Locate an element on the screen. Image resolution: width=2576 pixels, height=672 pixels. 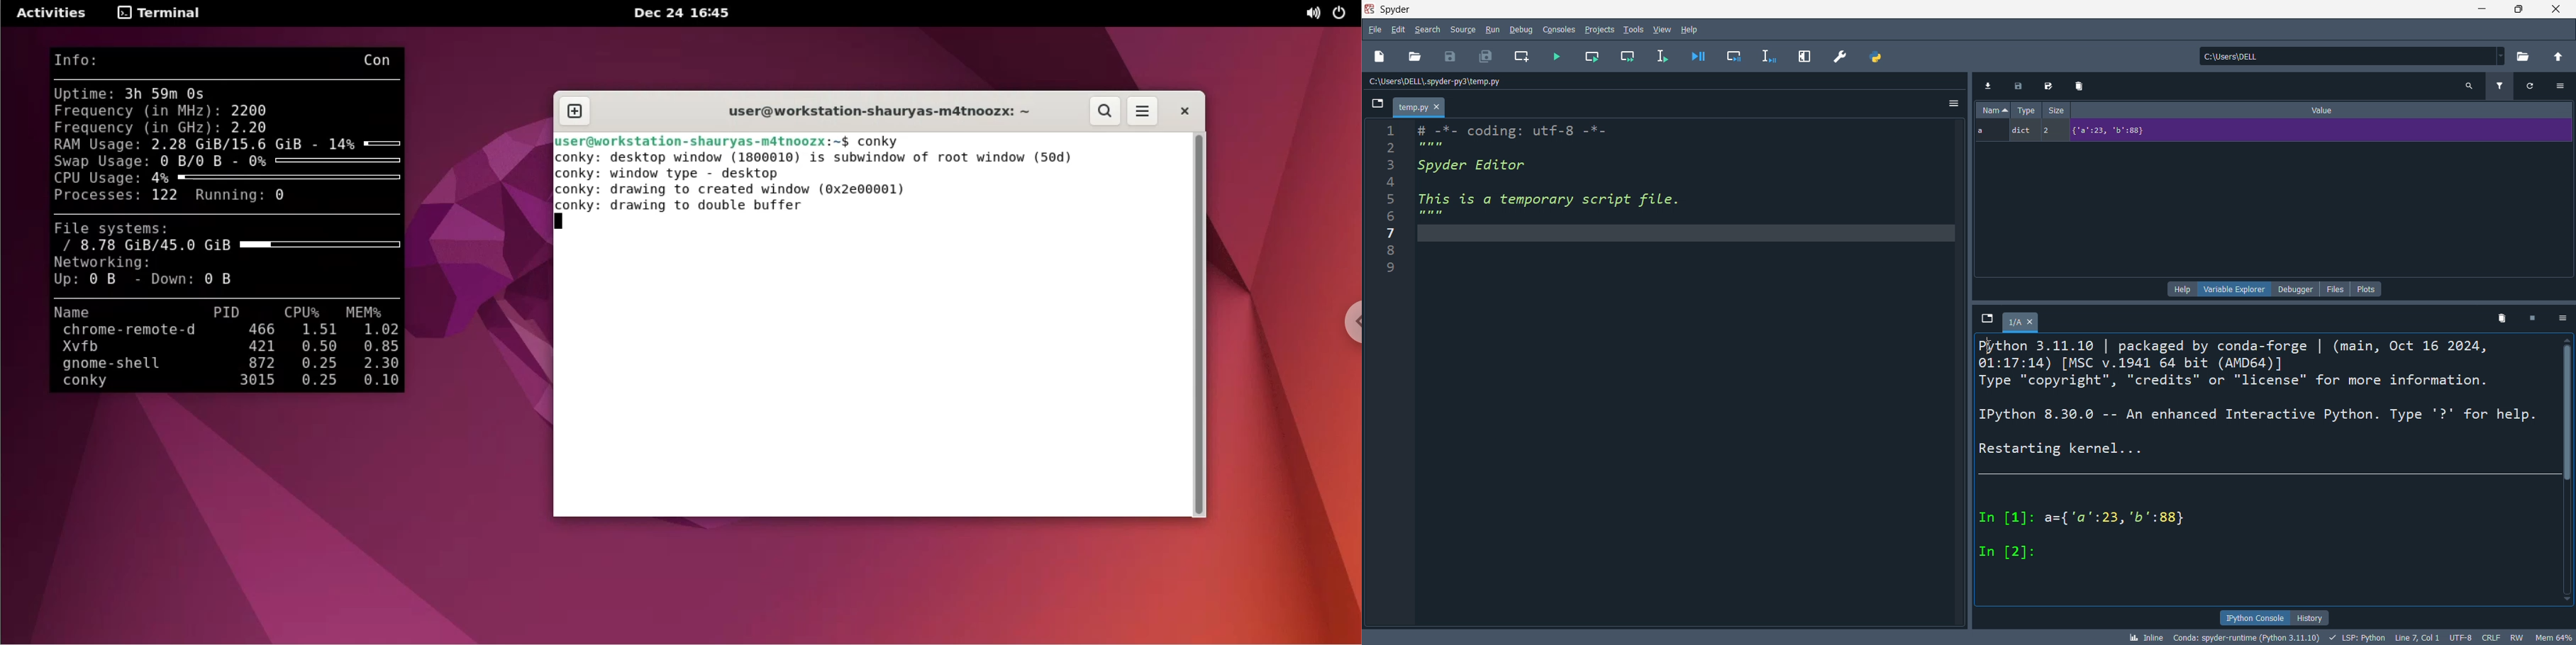
close kernel is located at coordinates (2536, 317).